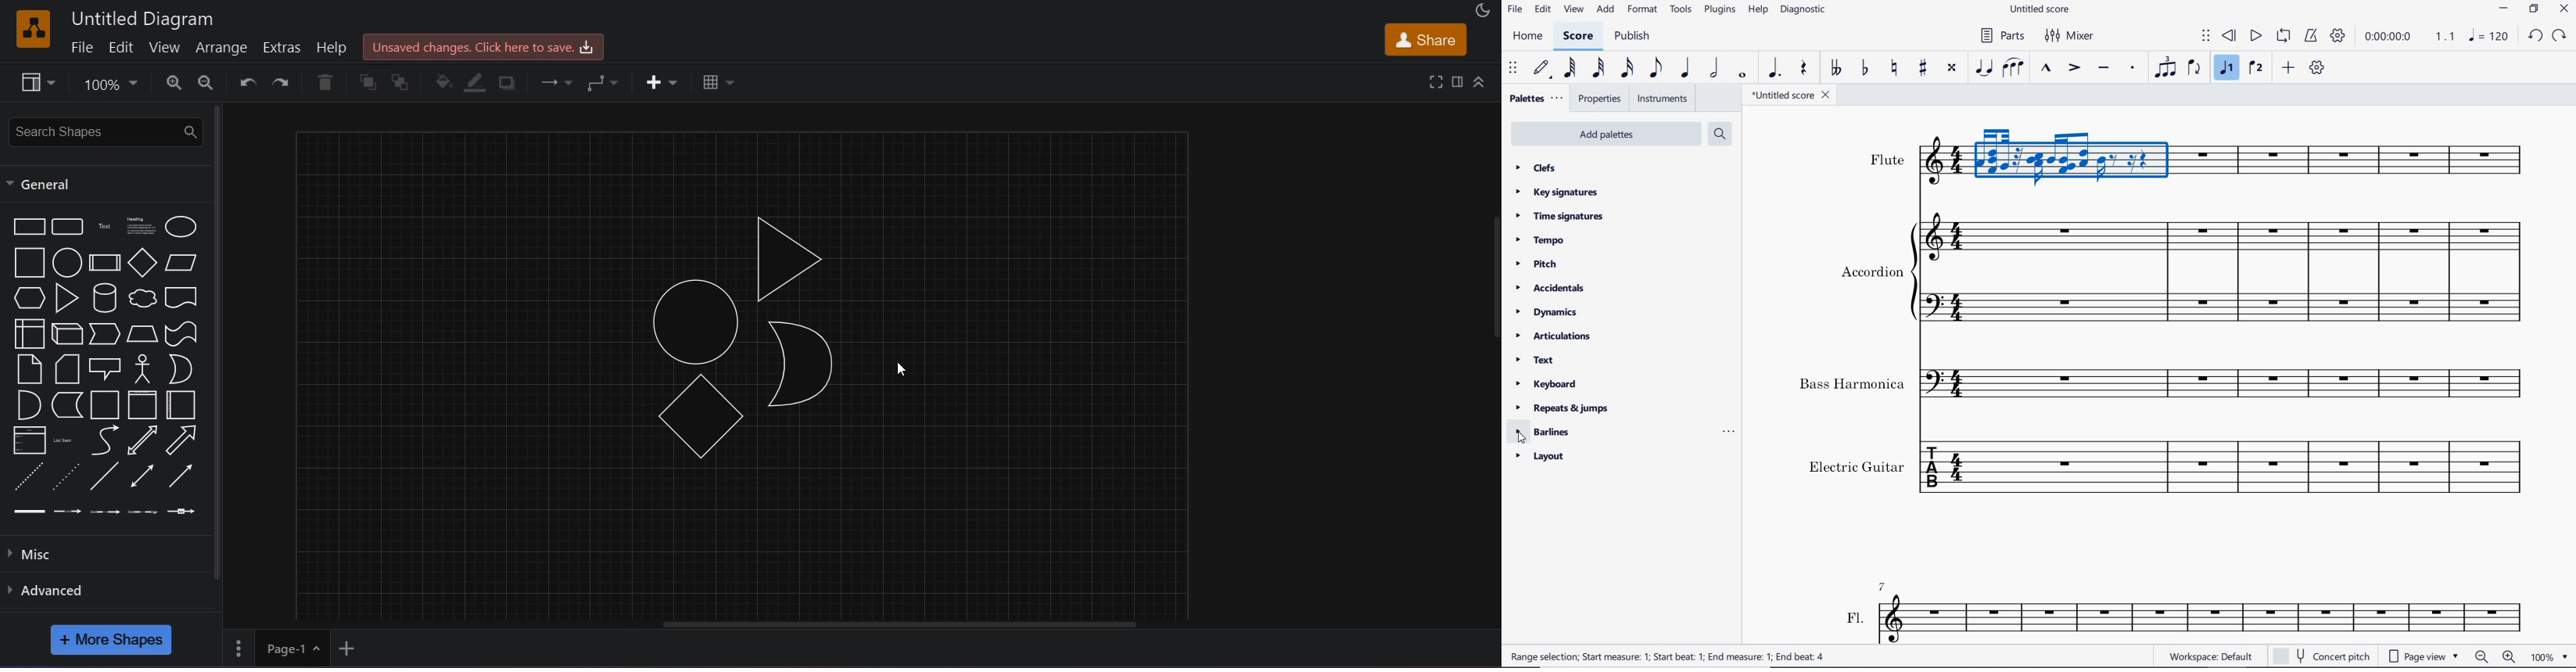 This screenshot has width=2576, height=672. I want to click on Instrument: Accordion, so click(2224, 267).